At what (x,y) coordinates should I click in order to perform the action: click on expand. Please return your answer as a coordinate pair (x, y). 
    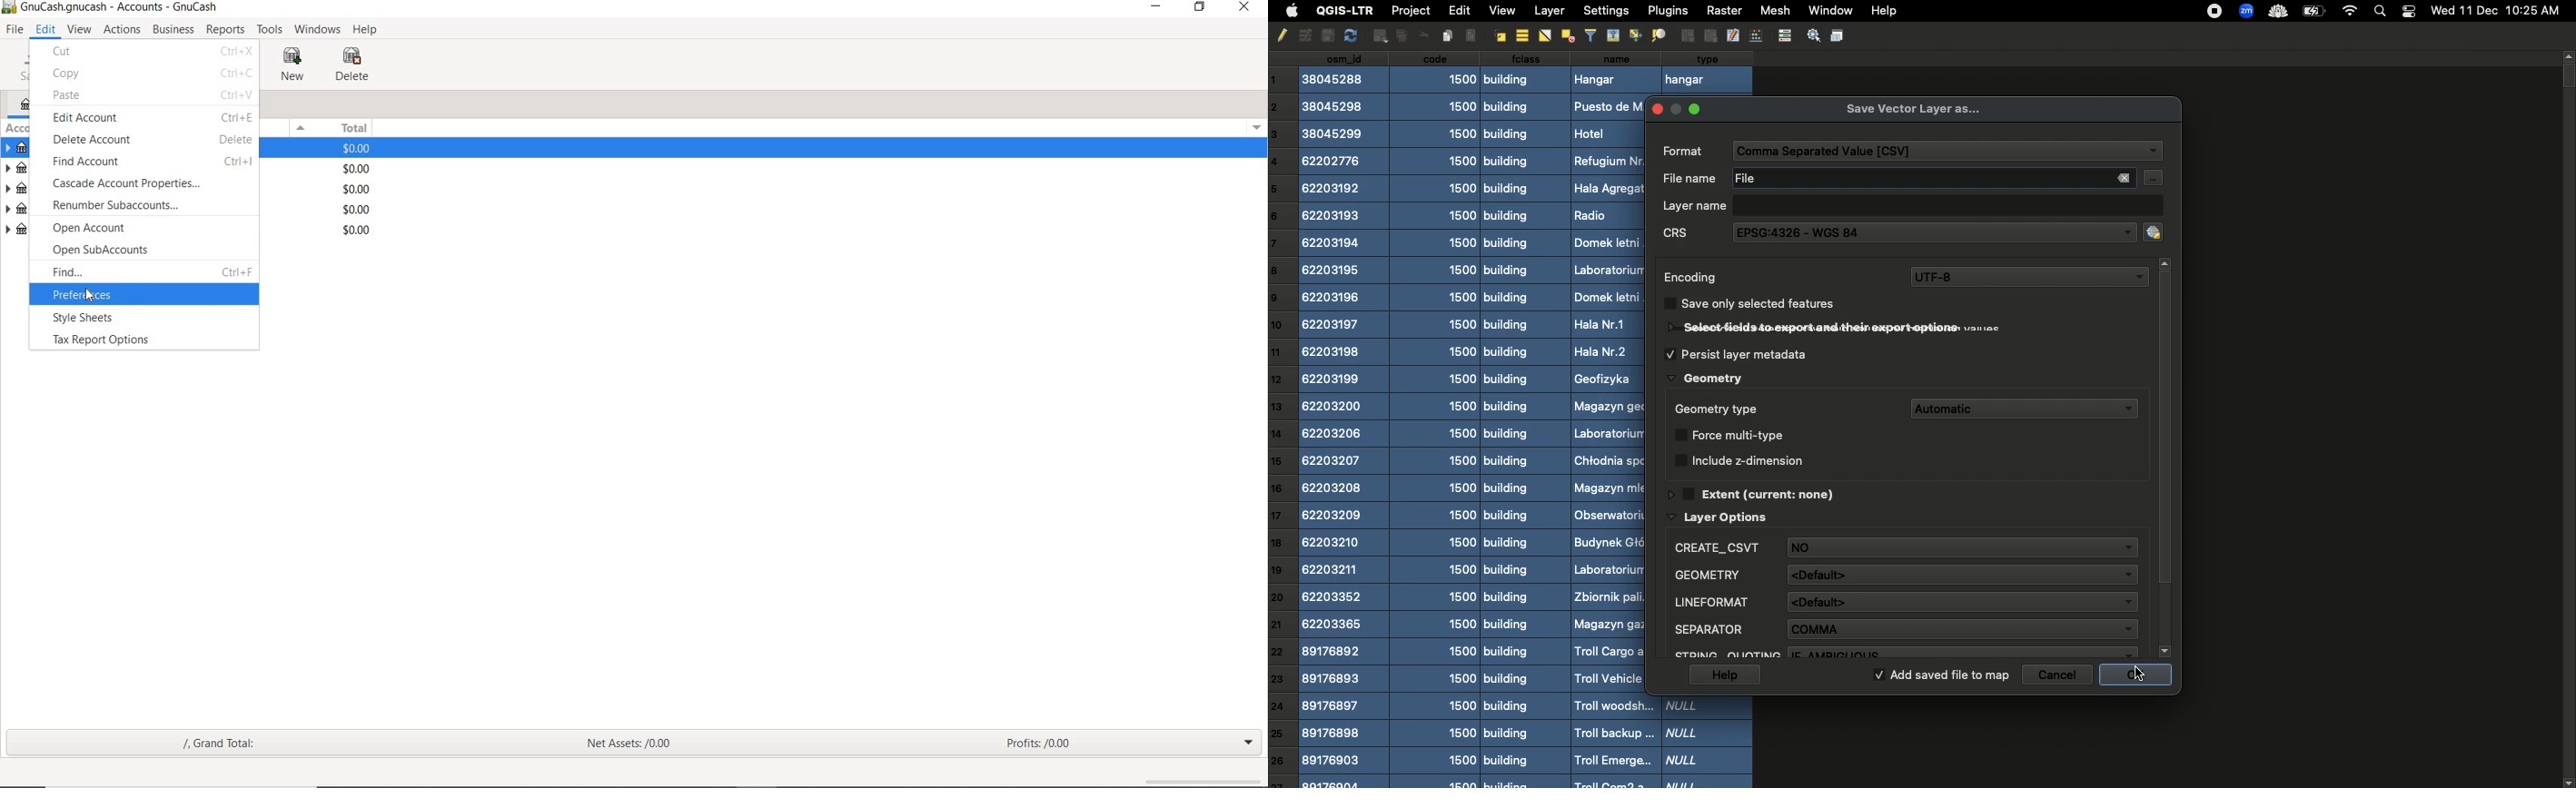
    Looking at the image, I should click on (1250, 743).